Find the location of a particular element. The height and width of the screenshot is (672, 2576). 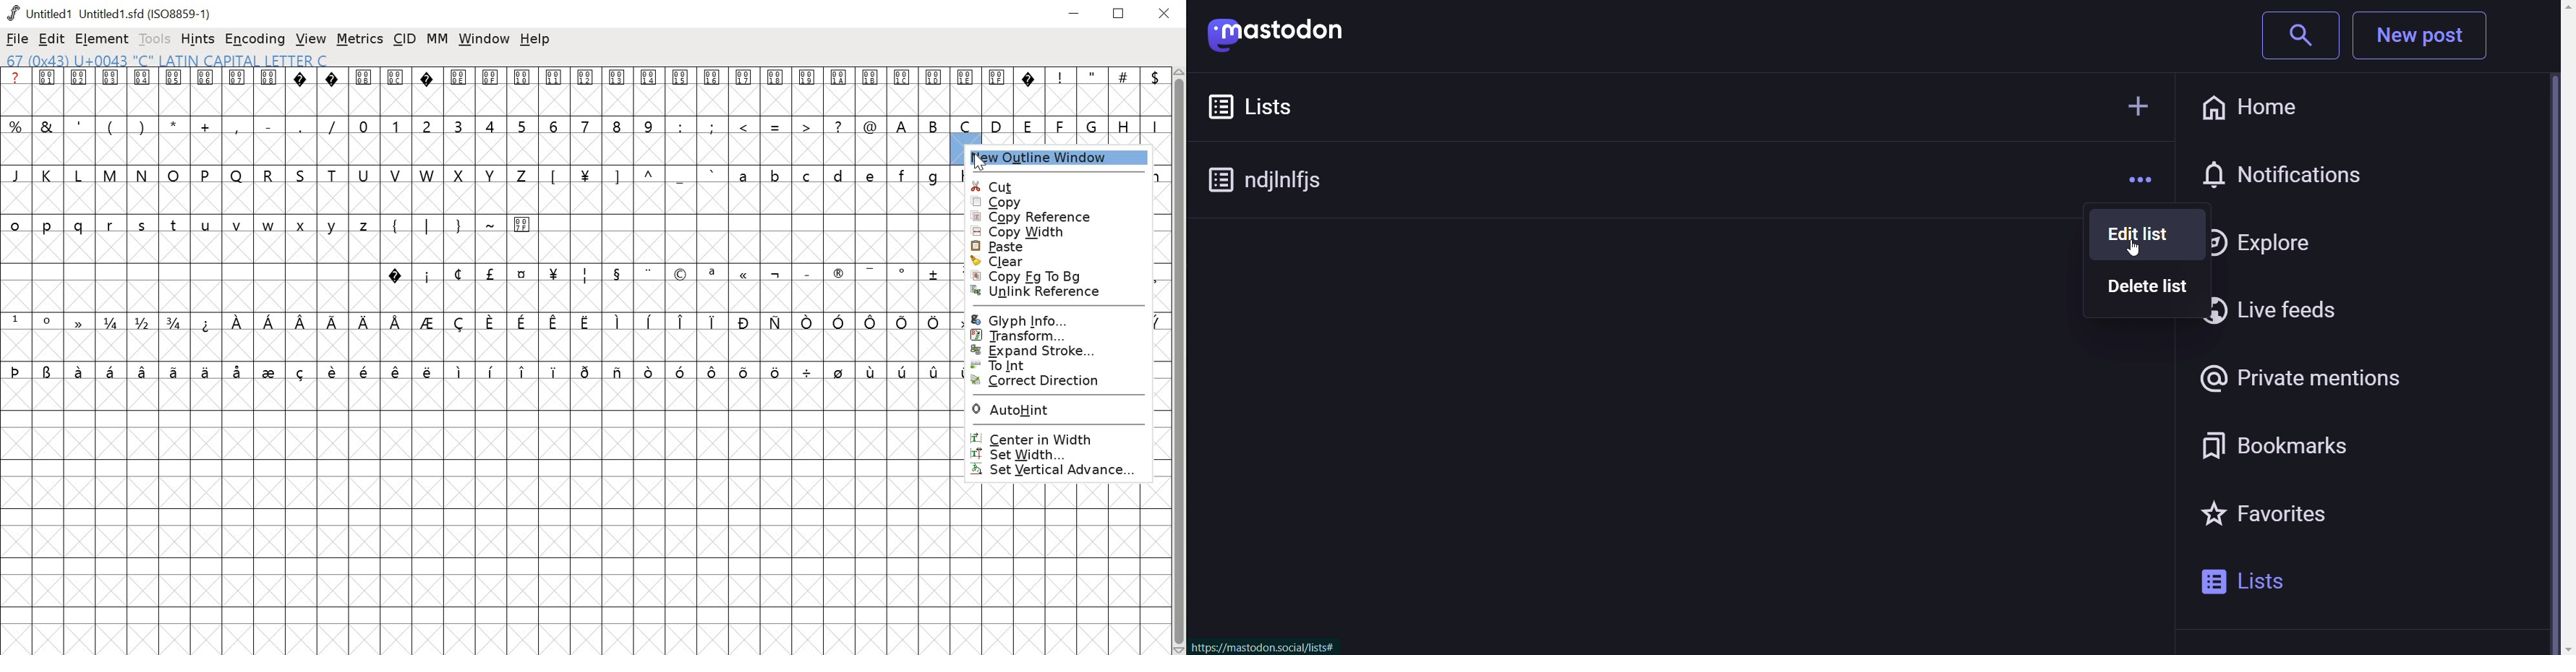

edit list is located at coordinates (2136, 236).